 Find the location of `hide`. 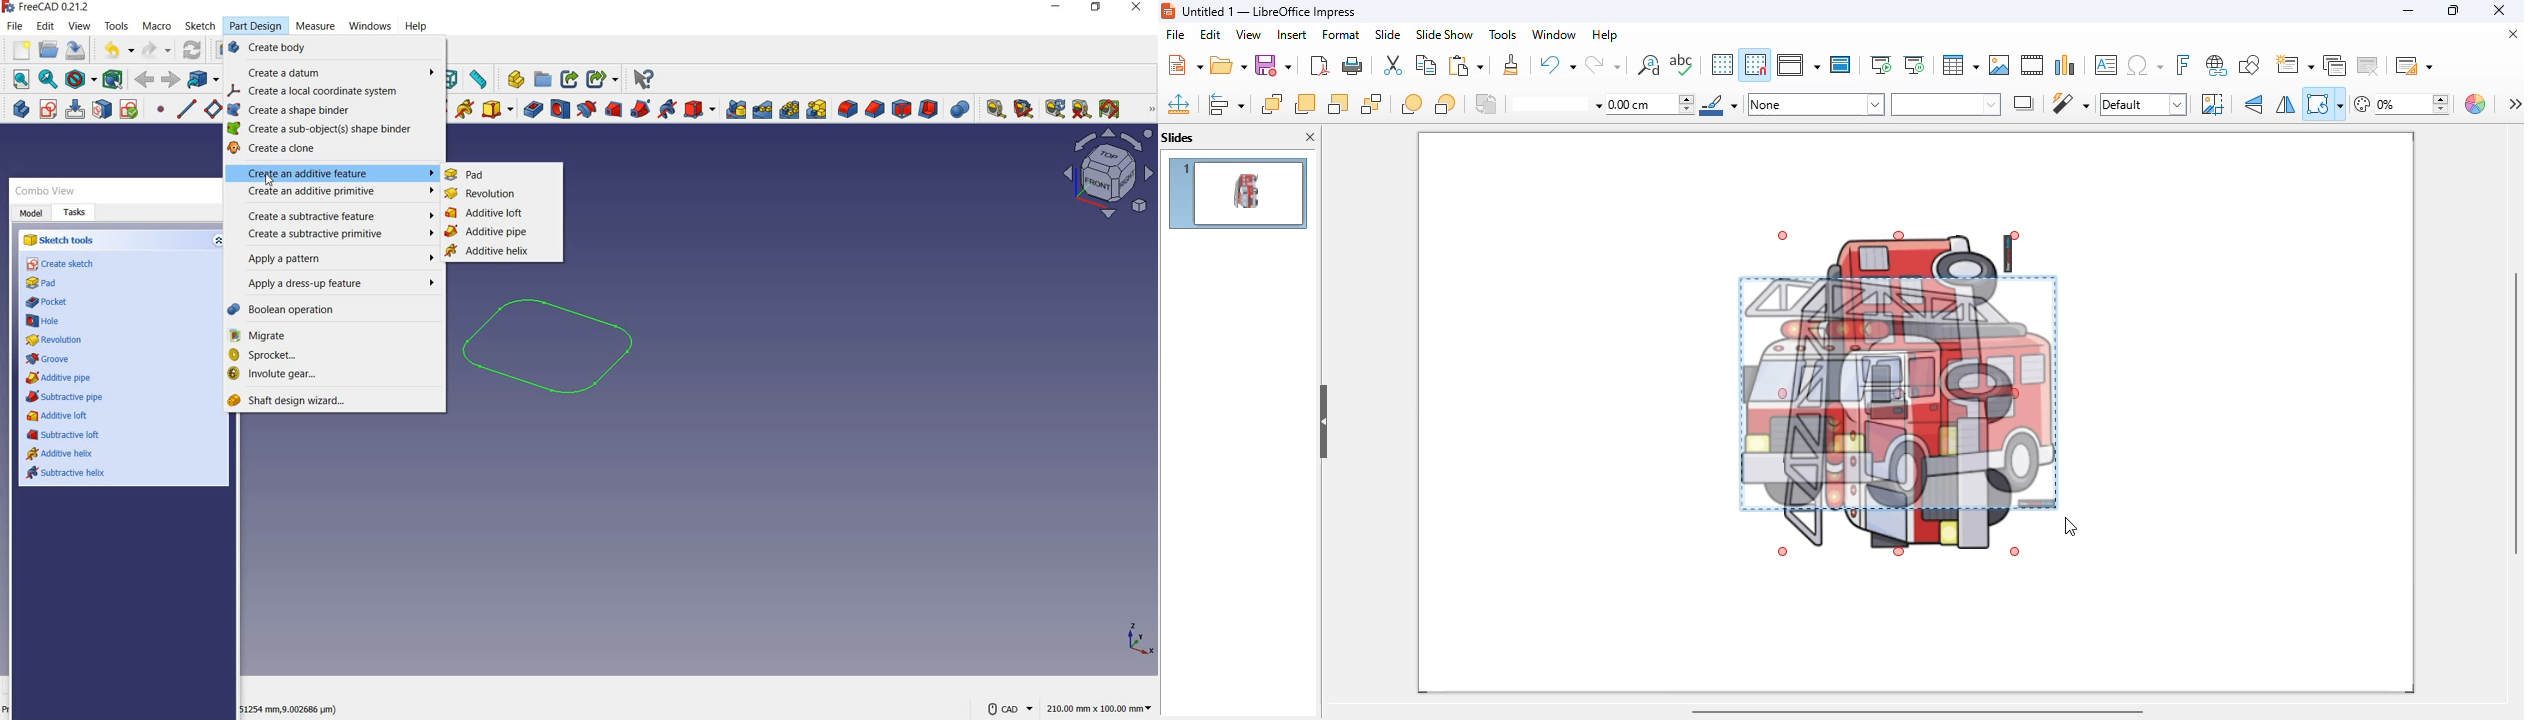

hide is located at coordinates (1323, 422).